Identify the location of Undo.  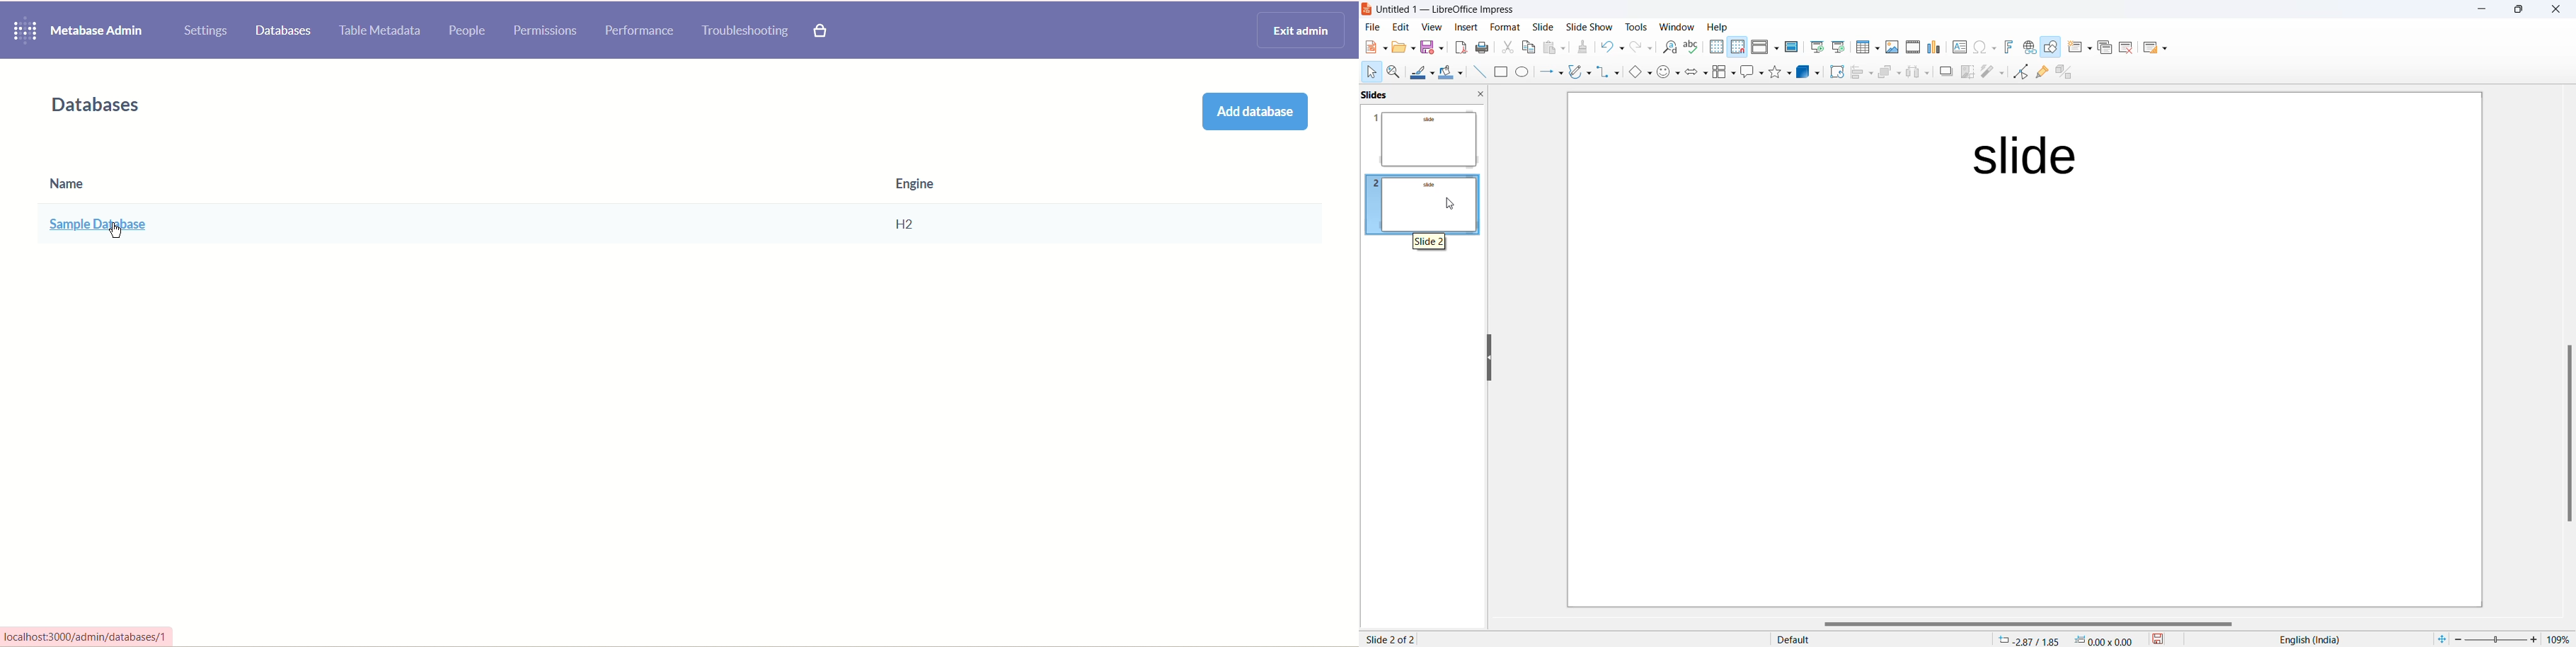
(1612, 45).